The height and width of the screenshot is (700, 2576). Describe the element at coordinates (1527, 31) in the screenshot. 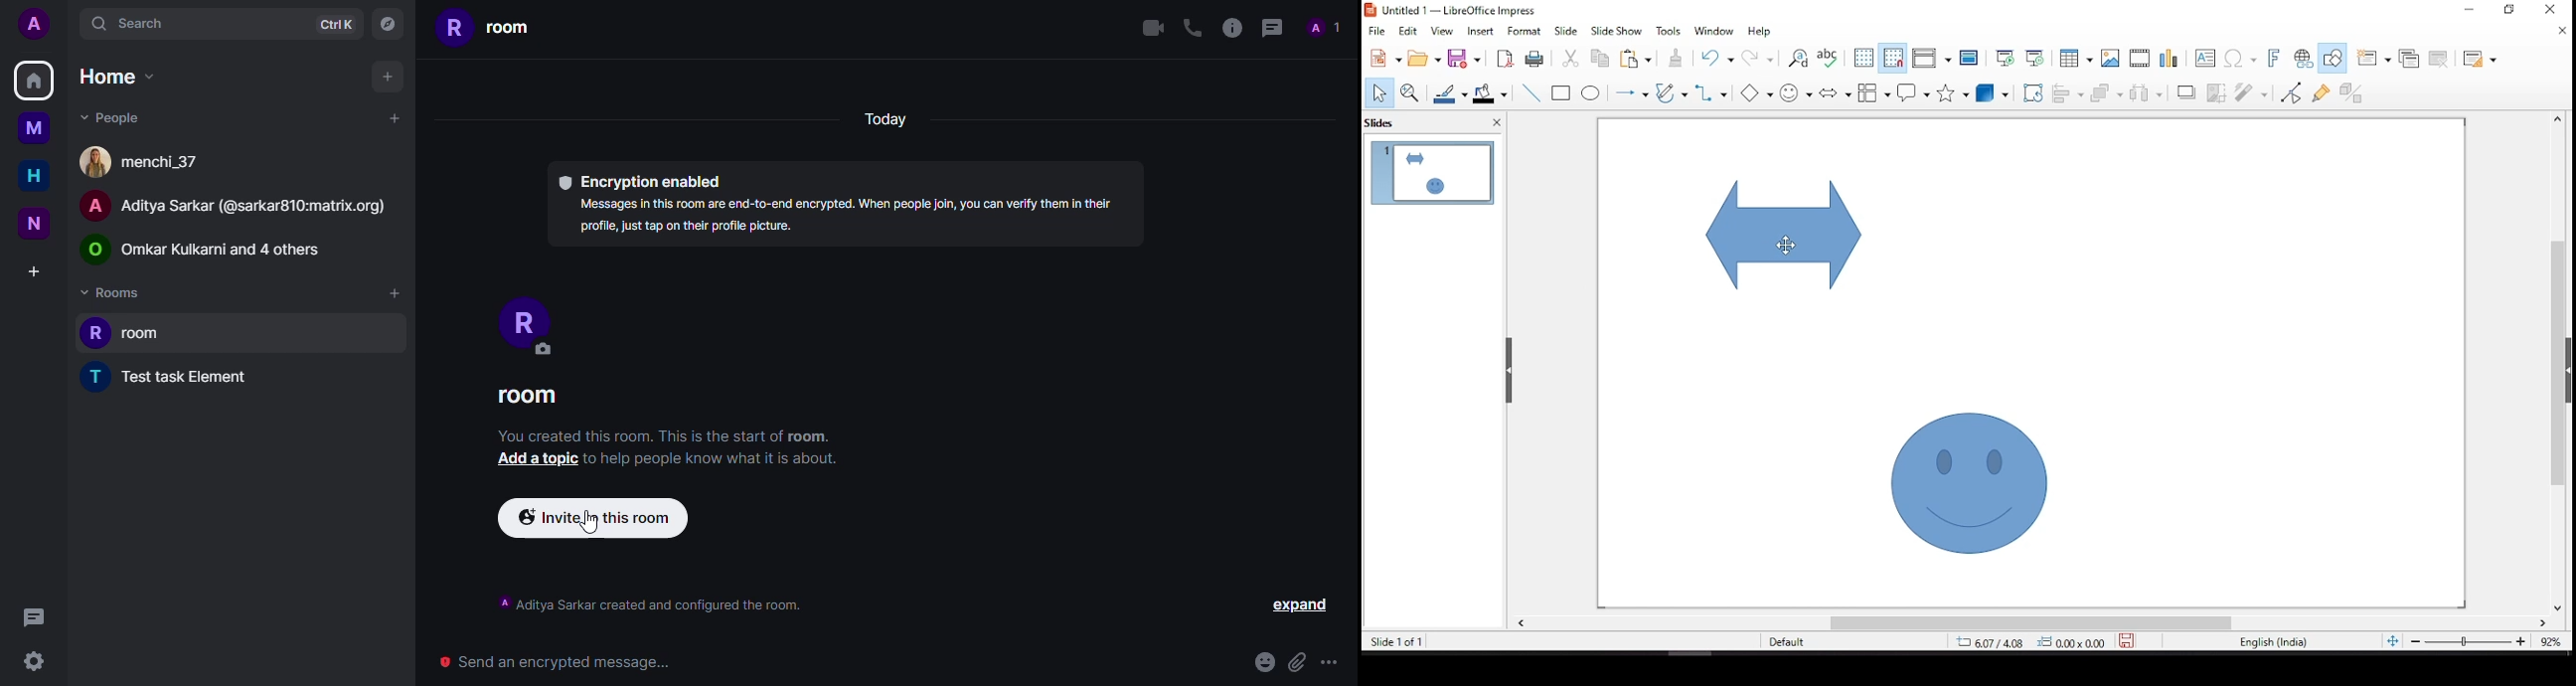

I see `format` at that location.